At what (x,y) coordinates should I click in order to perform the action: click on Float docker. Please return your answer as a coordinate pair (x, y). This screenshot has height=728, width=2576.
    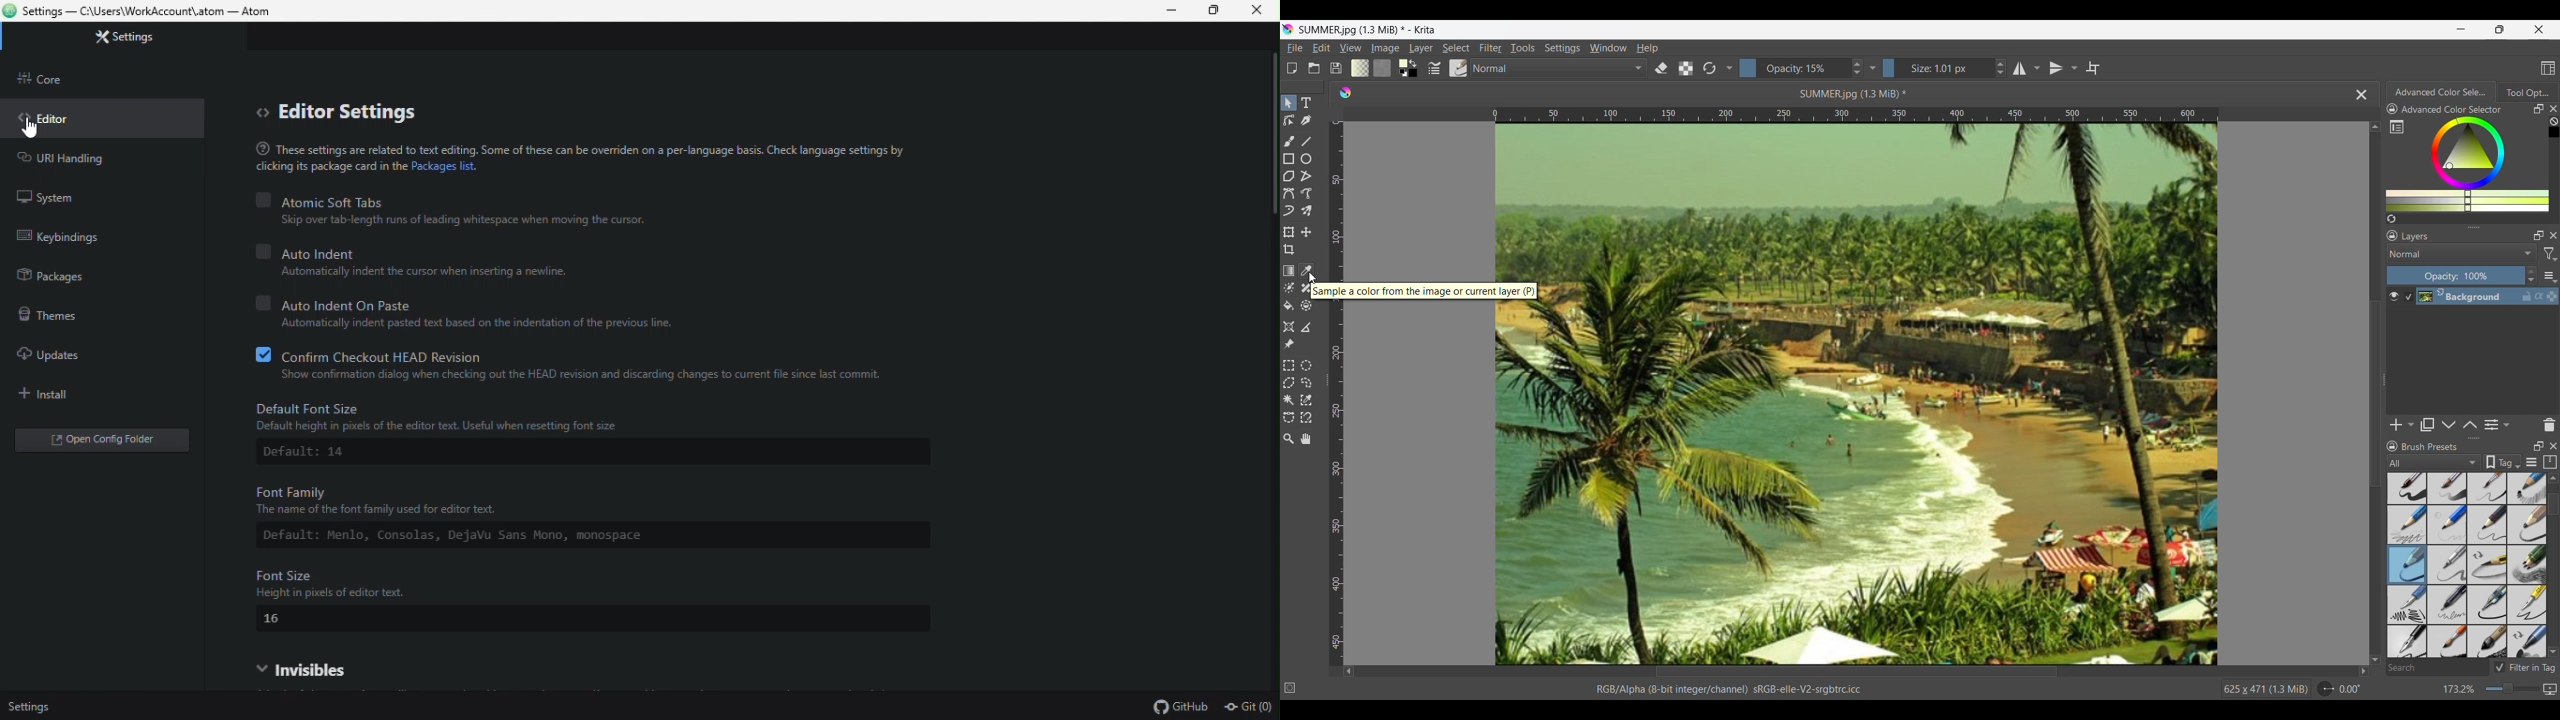
    Looking at the image, I should click on (2539, 109).